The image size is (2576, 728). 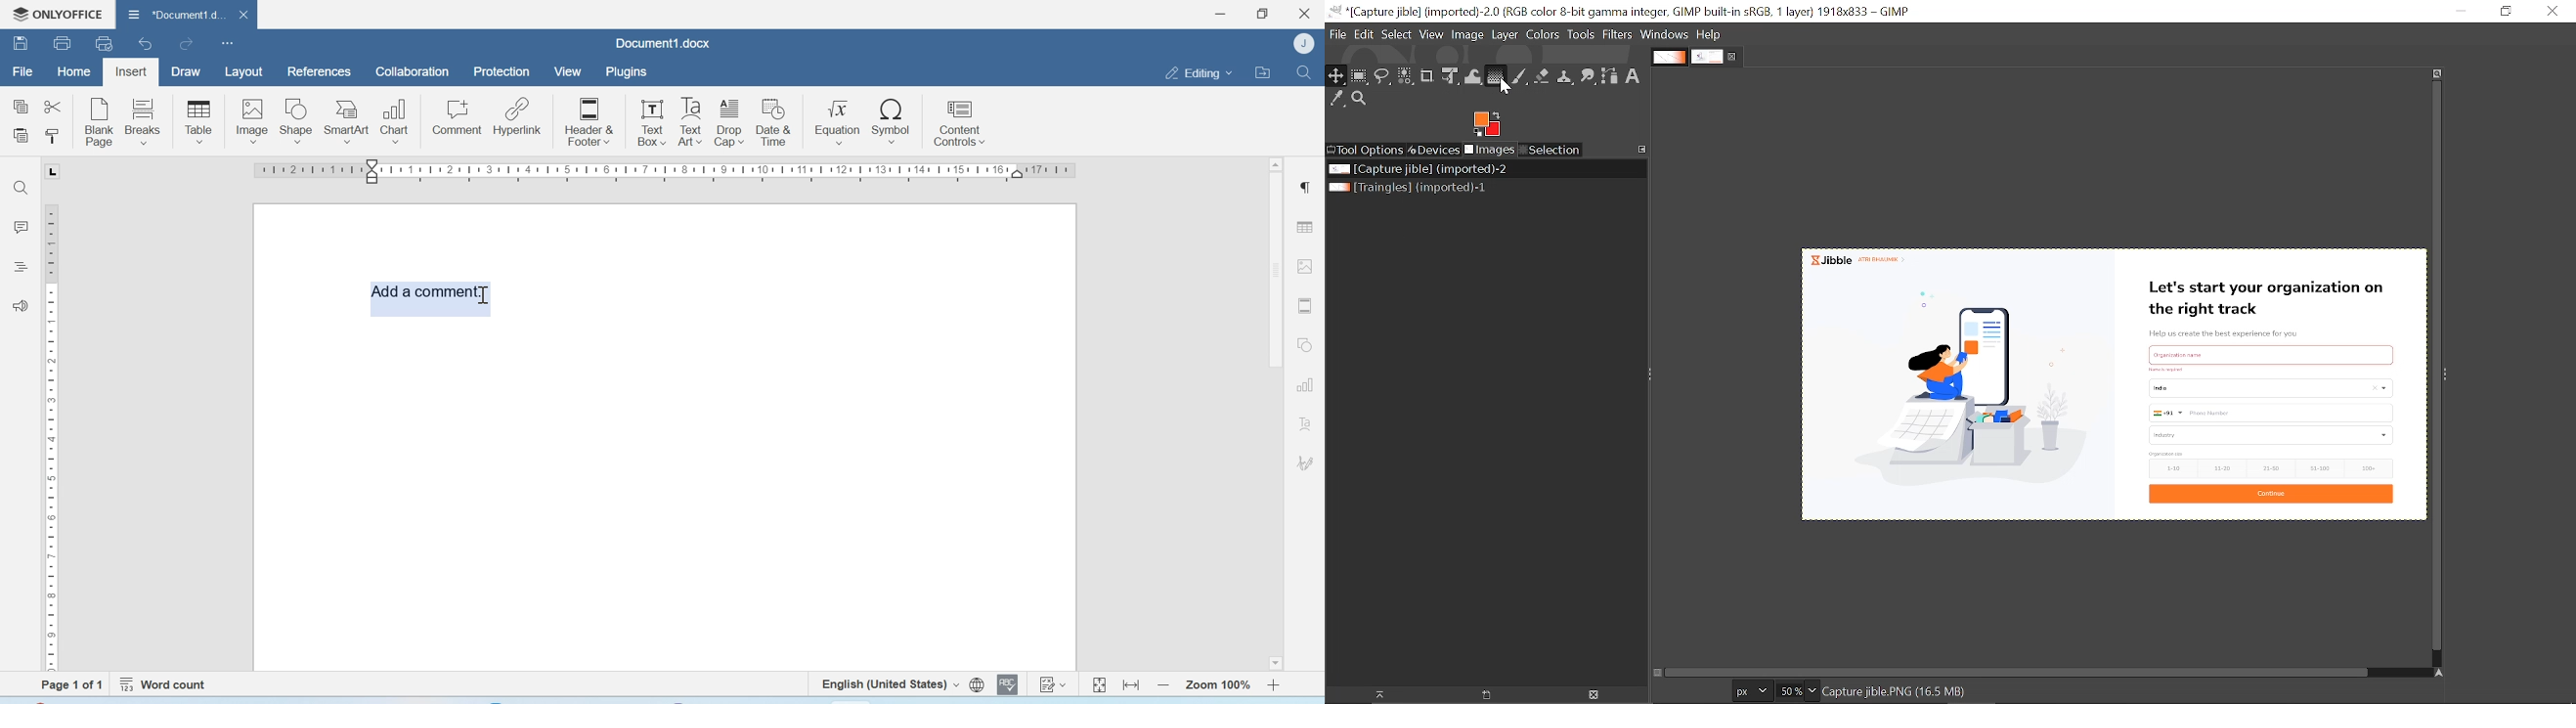 What do you see at coordinates (1336, 76) in the screenshot?
I see `Move tool` at bounding box center [1336, 76].